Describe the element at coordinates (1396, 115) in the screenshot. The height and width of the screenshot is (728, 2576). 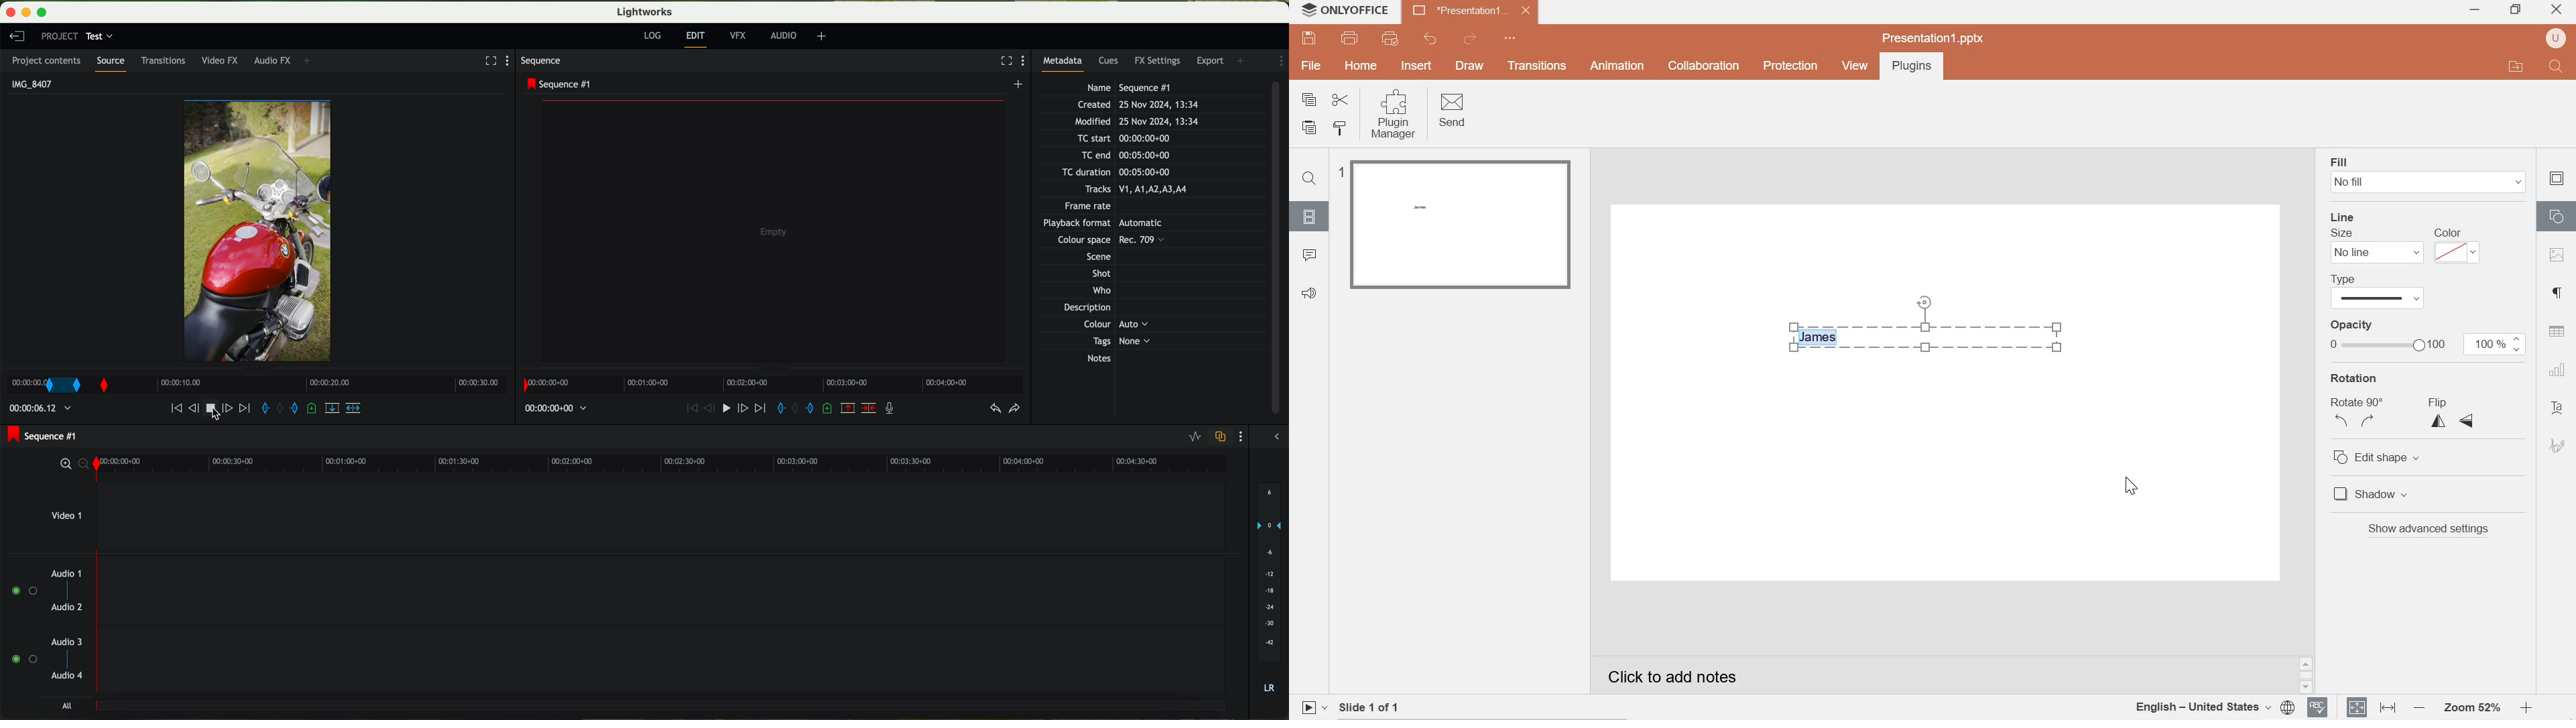
I see `Plugin Manager` at that location.